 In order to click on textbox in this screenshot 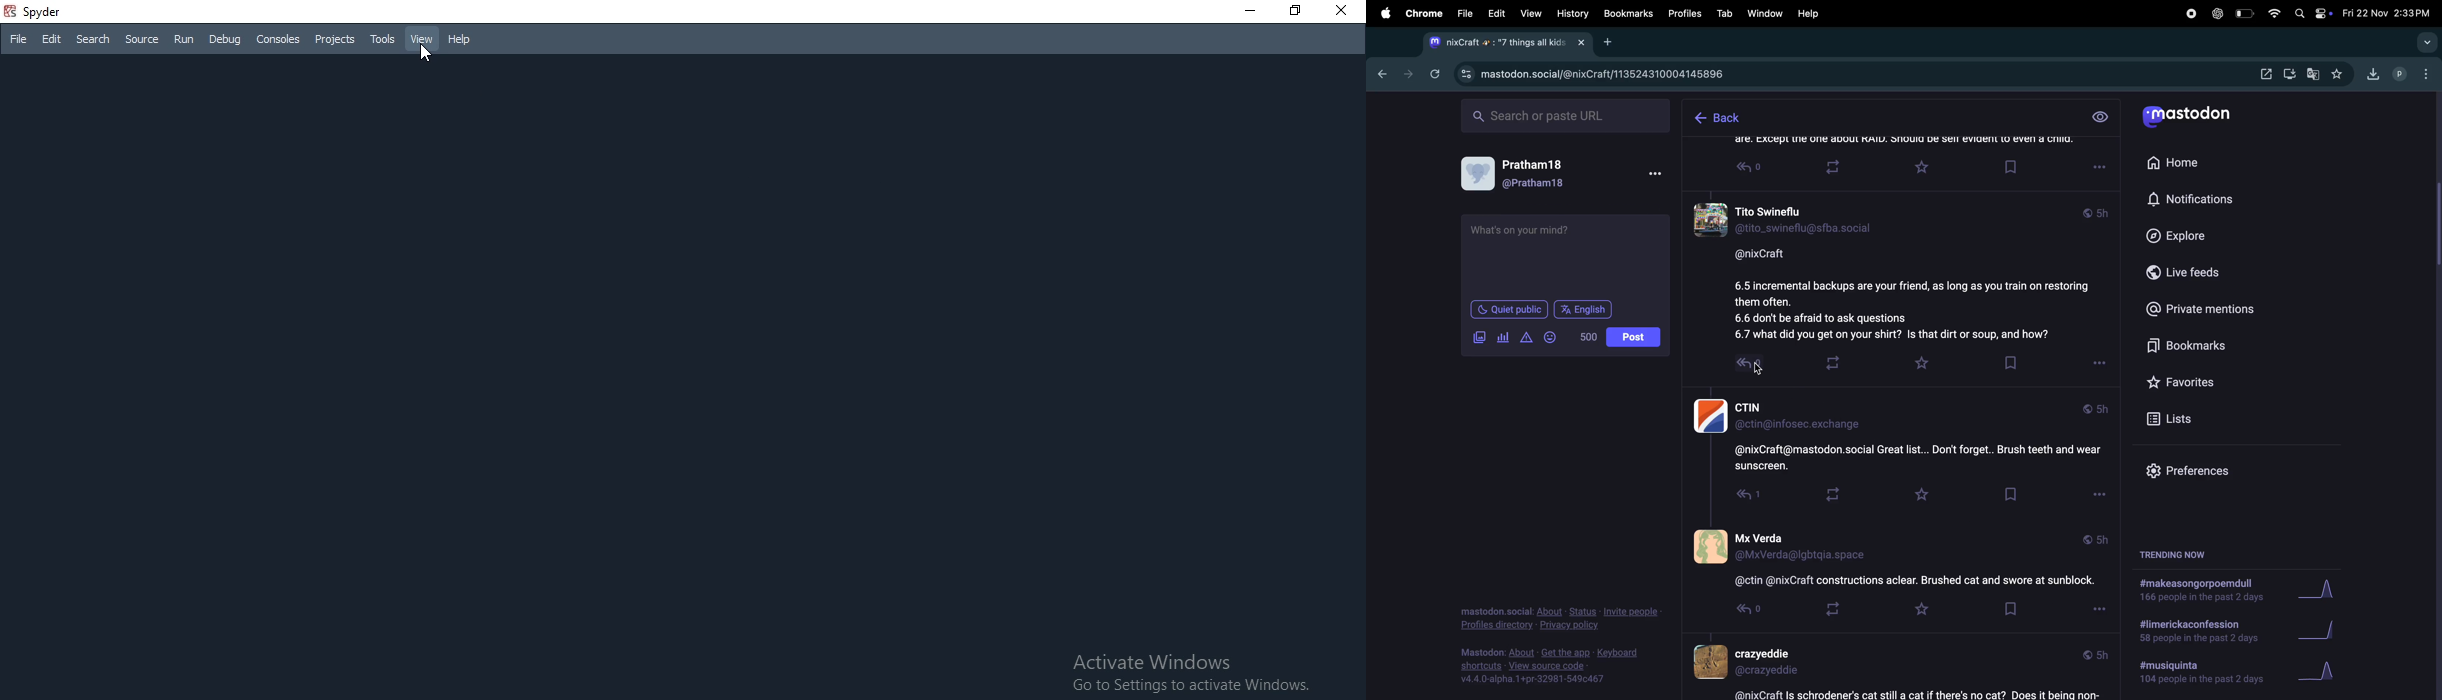, I will do `click(1564, 254)`.